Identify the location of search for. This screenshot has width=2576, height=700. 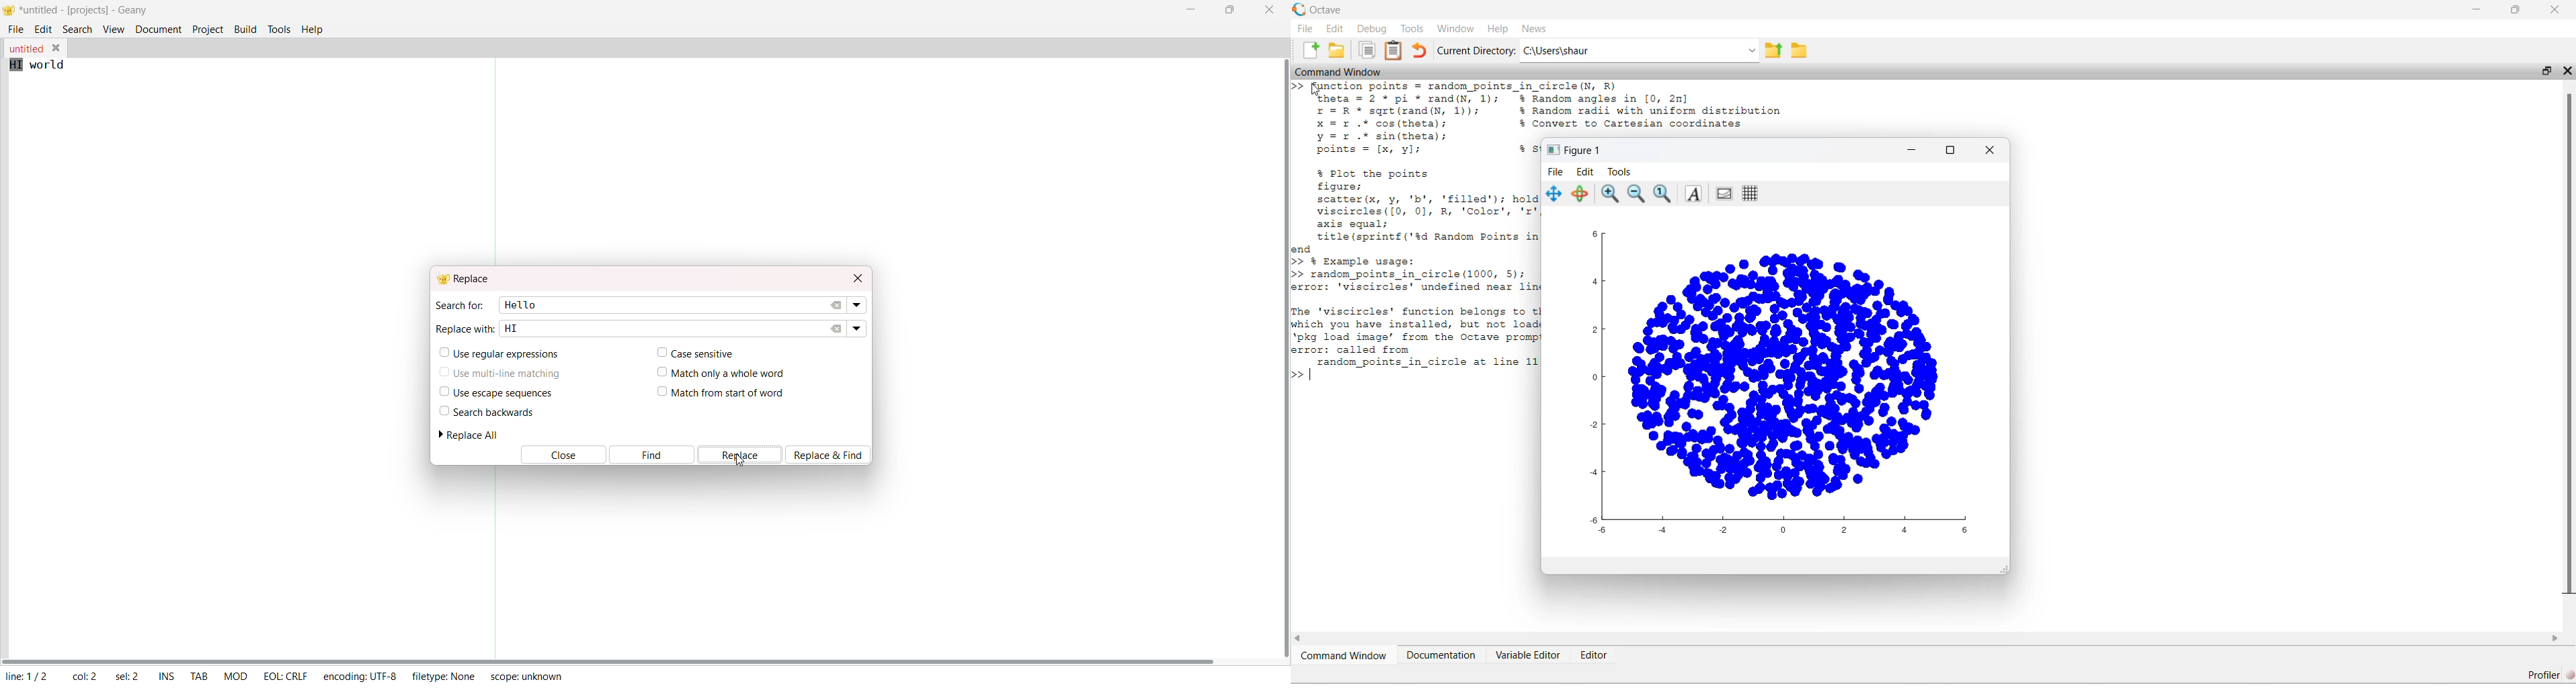
(458, 305).